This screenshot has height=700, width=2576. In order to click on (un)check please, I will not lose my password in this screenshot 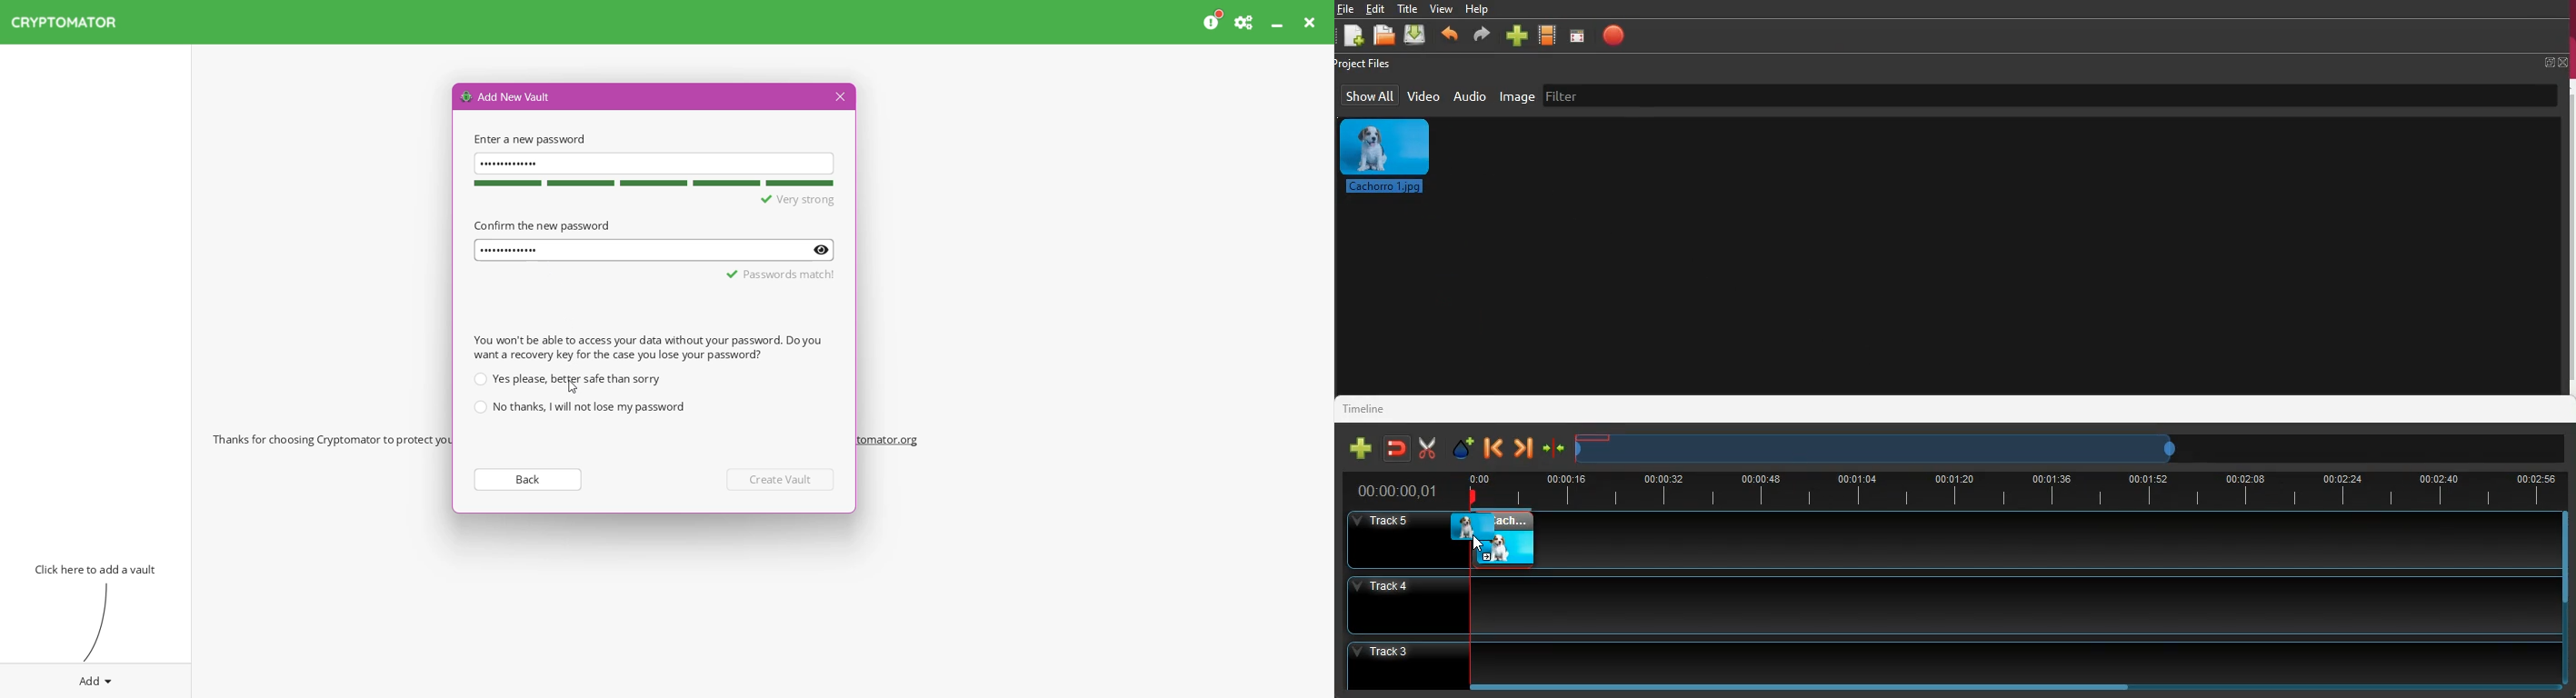, I will do `click(579, 407)`.